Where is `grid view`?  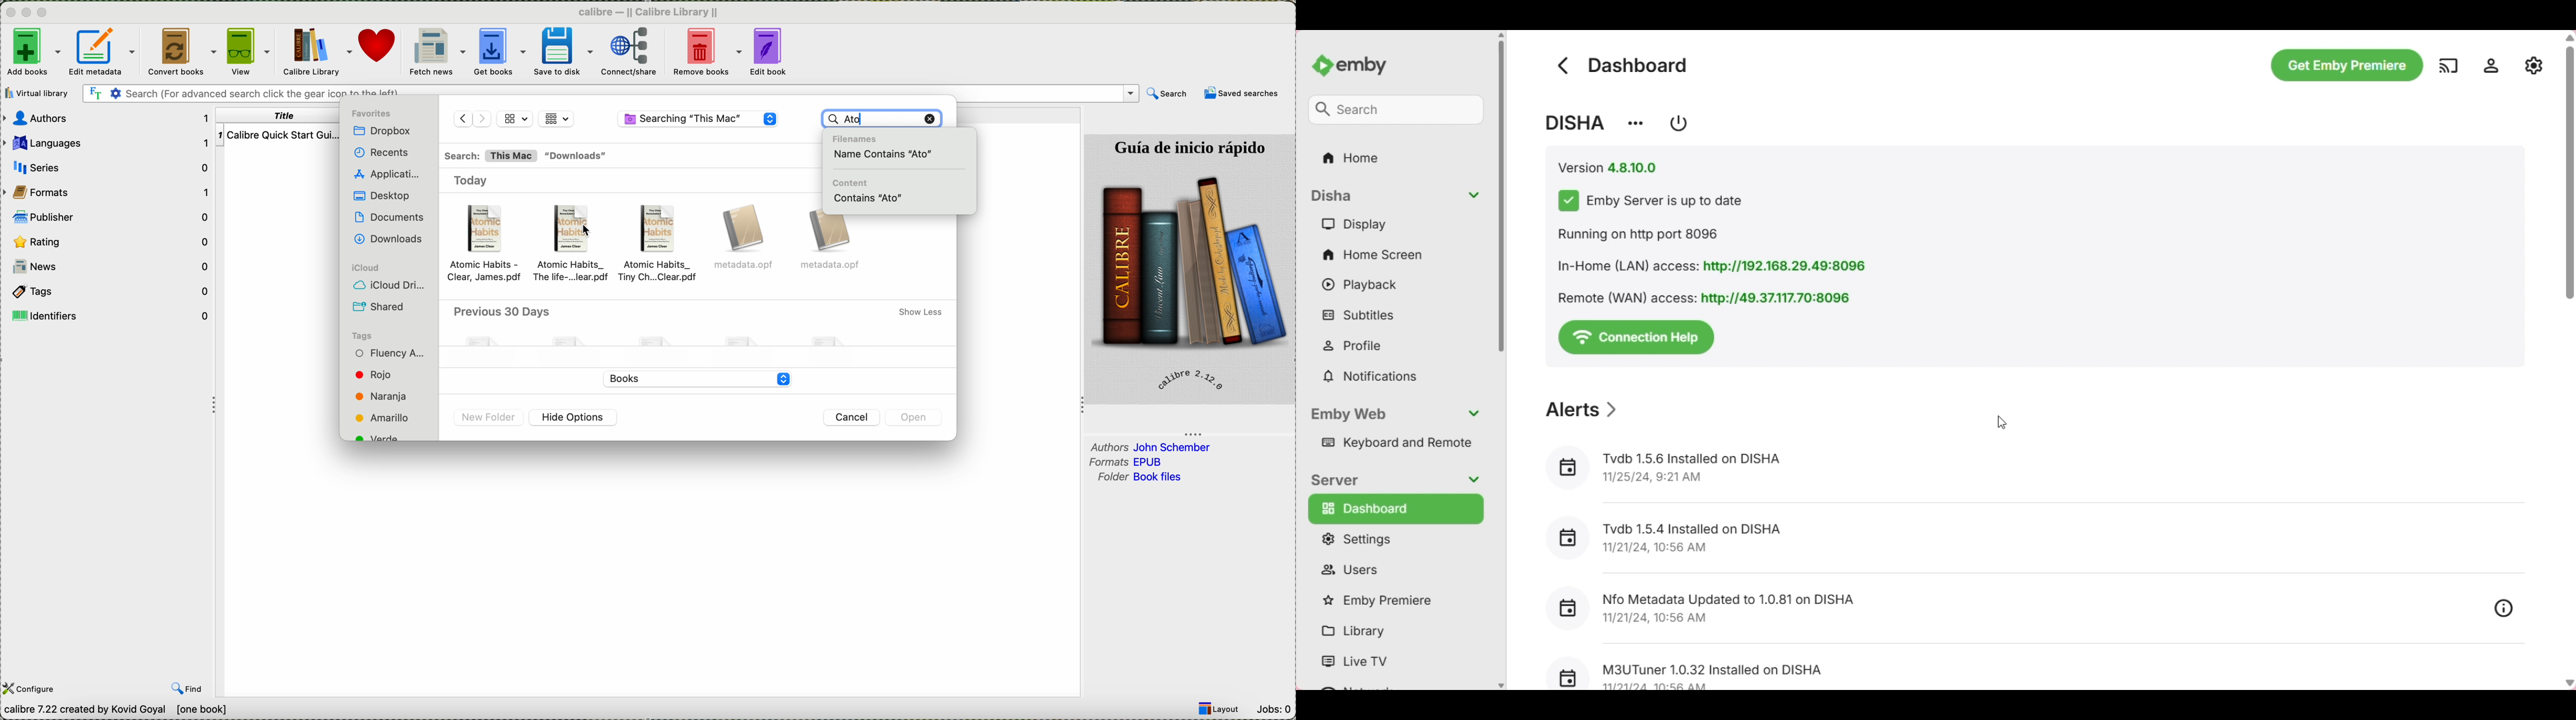
grid view is located at coordinates (556, 118).